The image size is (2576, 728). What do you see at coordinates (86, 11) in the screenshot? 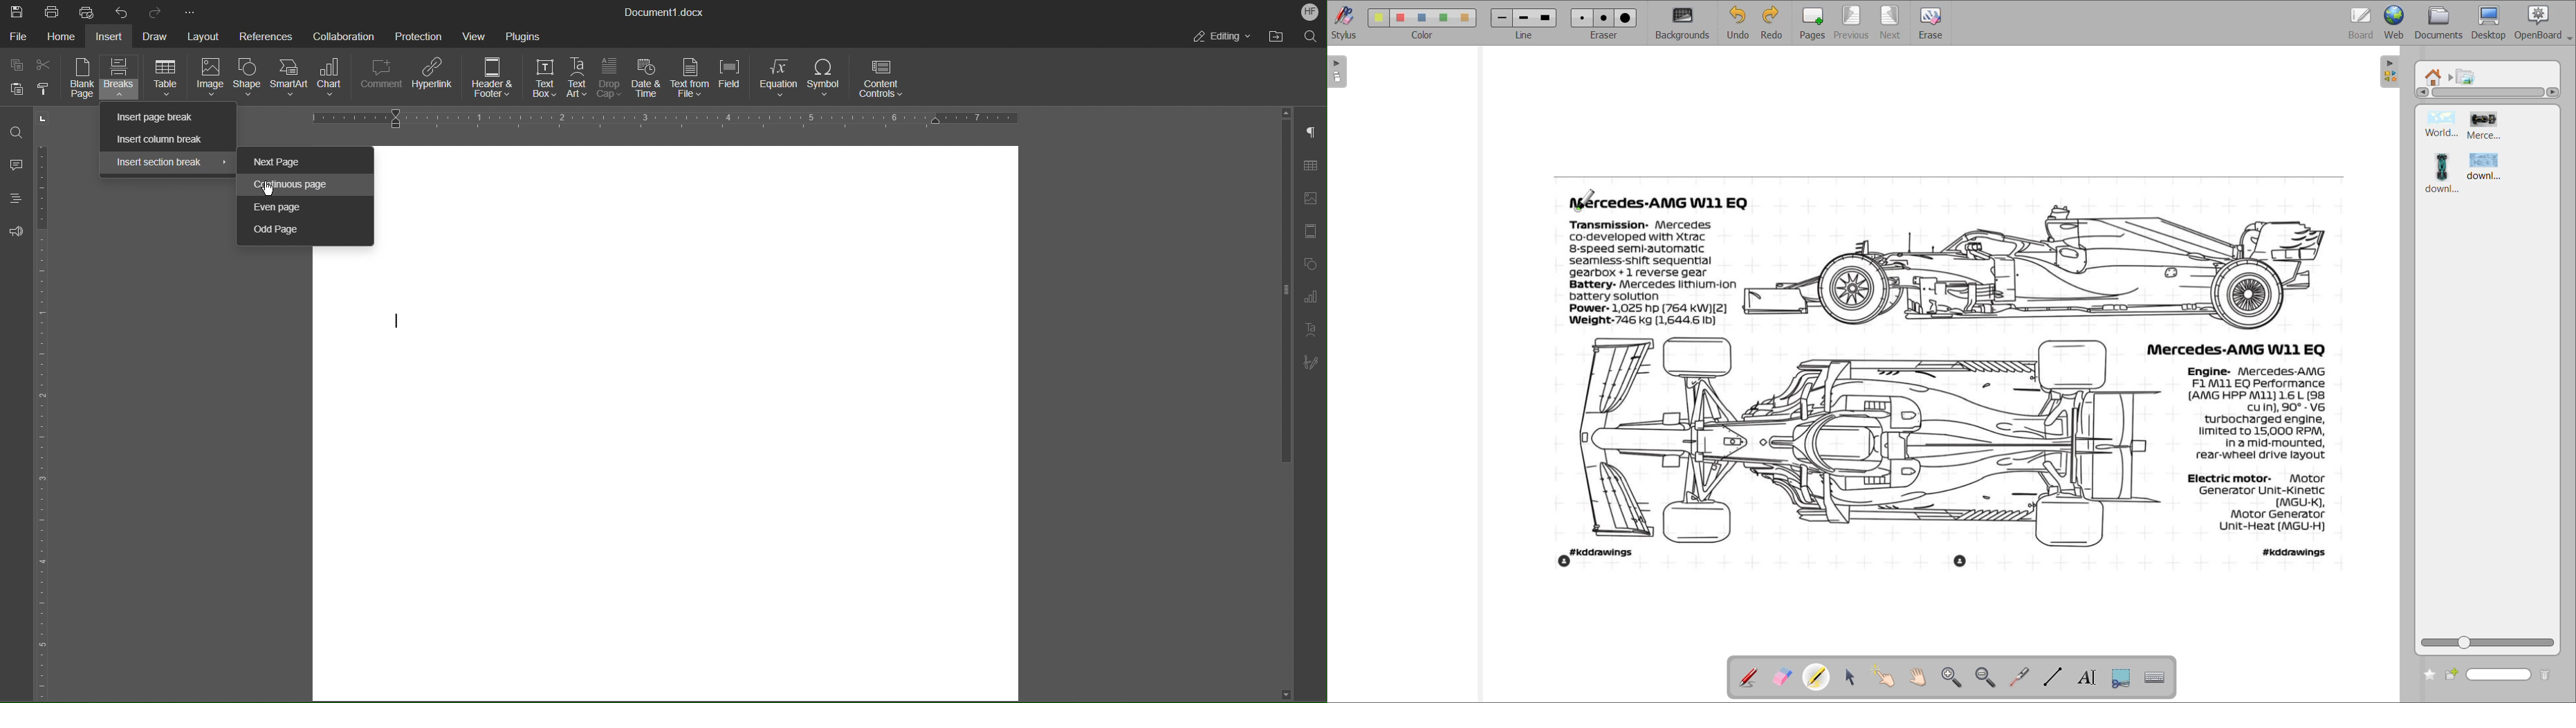
I see `Quick Print` at bounding box center [86, 11].